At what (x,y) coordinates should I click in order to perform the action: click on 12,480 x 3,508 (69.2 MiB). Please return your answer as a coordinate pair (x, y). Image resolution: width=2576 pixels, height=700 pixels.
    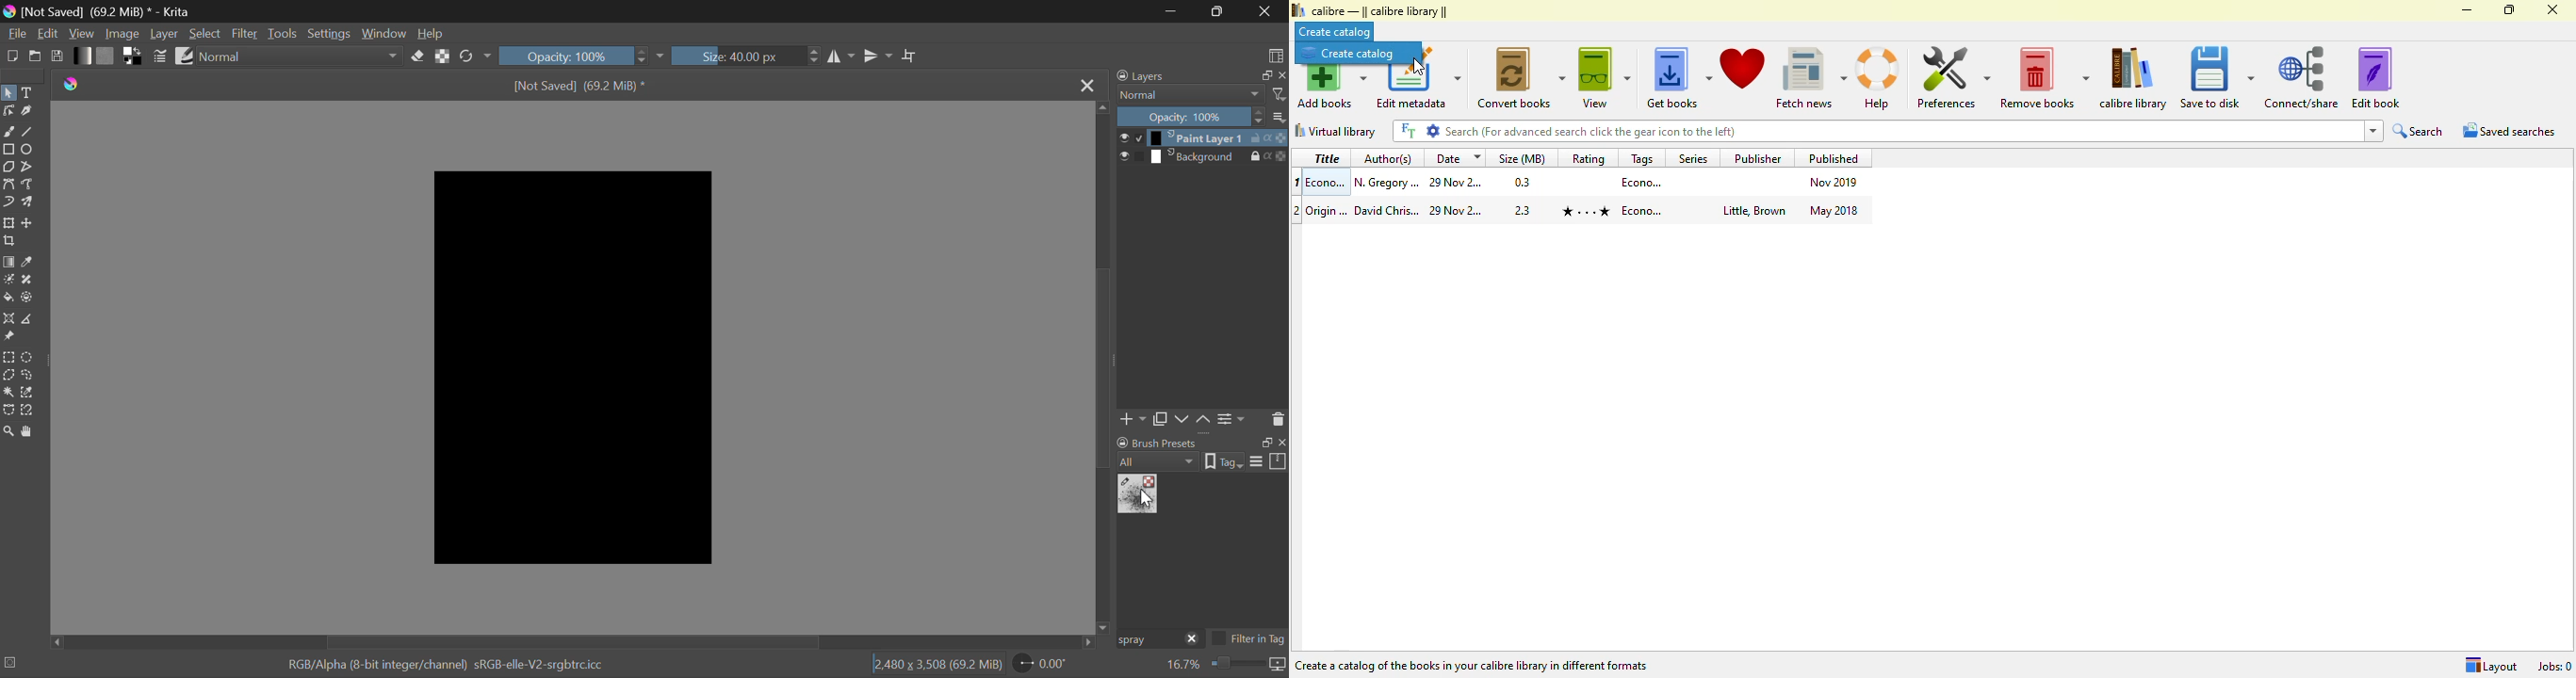
    Looking at the image, I should click on (938, 664).